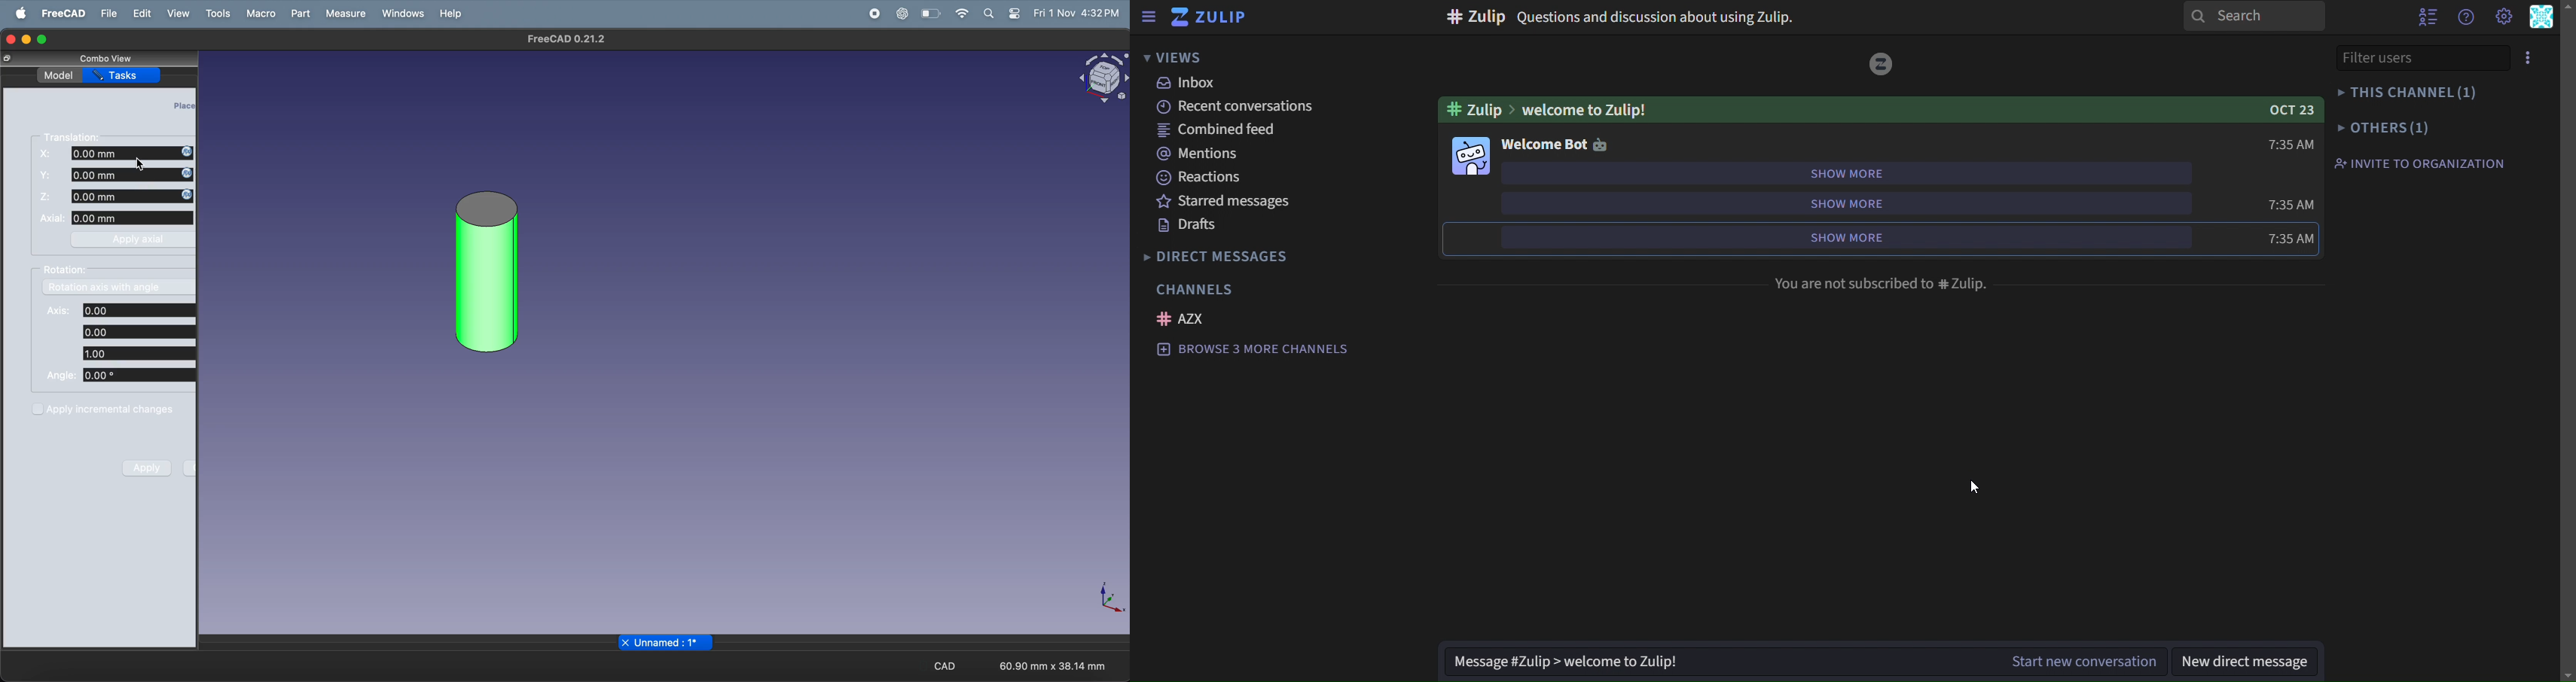 The width and height of the screenshot is (2576, 700). I want to click on stop, so click(838, 13).